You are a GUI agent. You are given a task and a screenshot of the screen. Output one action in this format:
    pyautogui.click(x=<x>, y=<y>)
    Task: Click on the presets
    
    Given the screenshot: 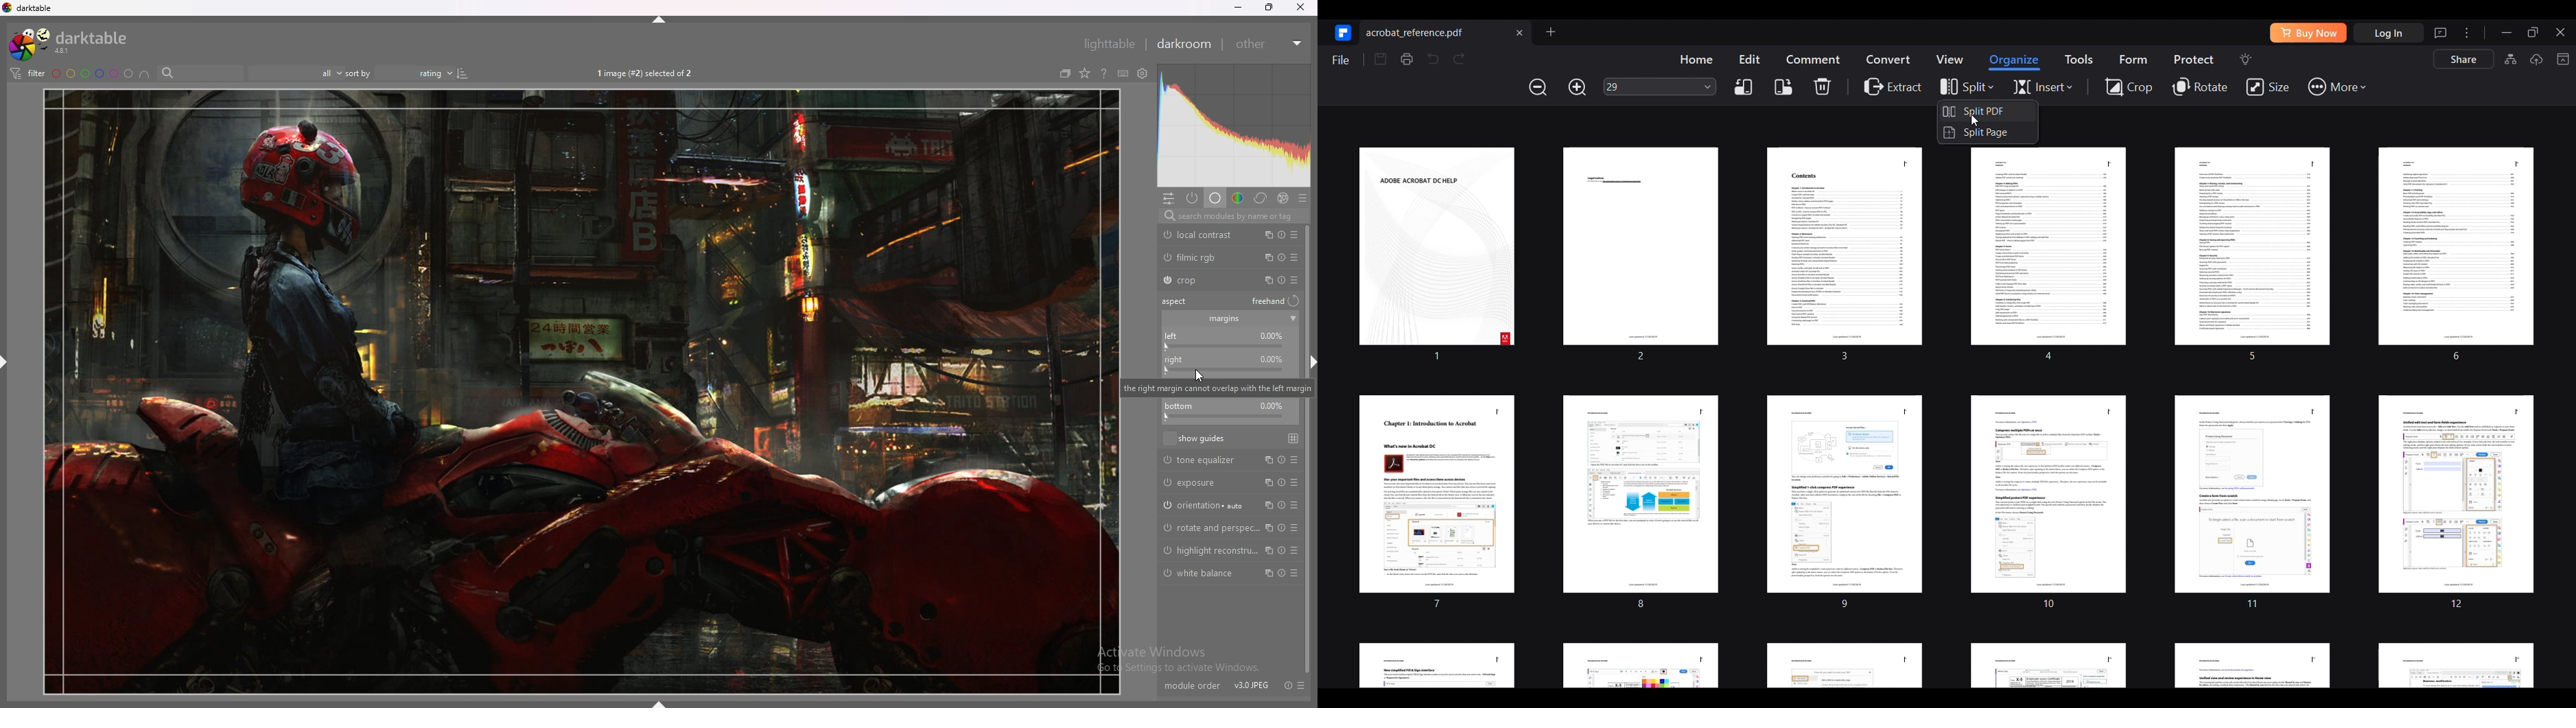 What is the action you would take?
    pyautogui.click(x=1296, y=483)
    